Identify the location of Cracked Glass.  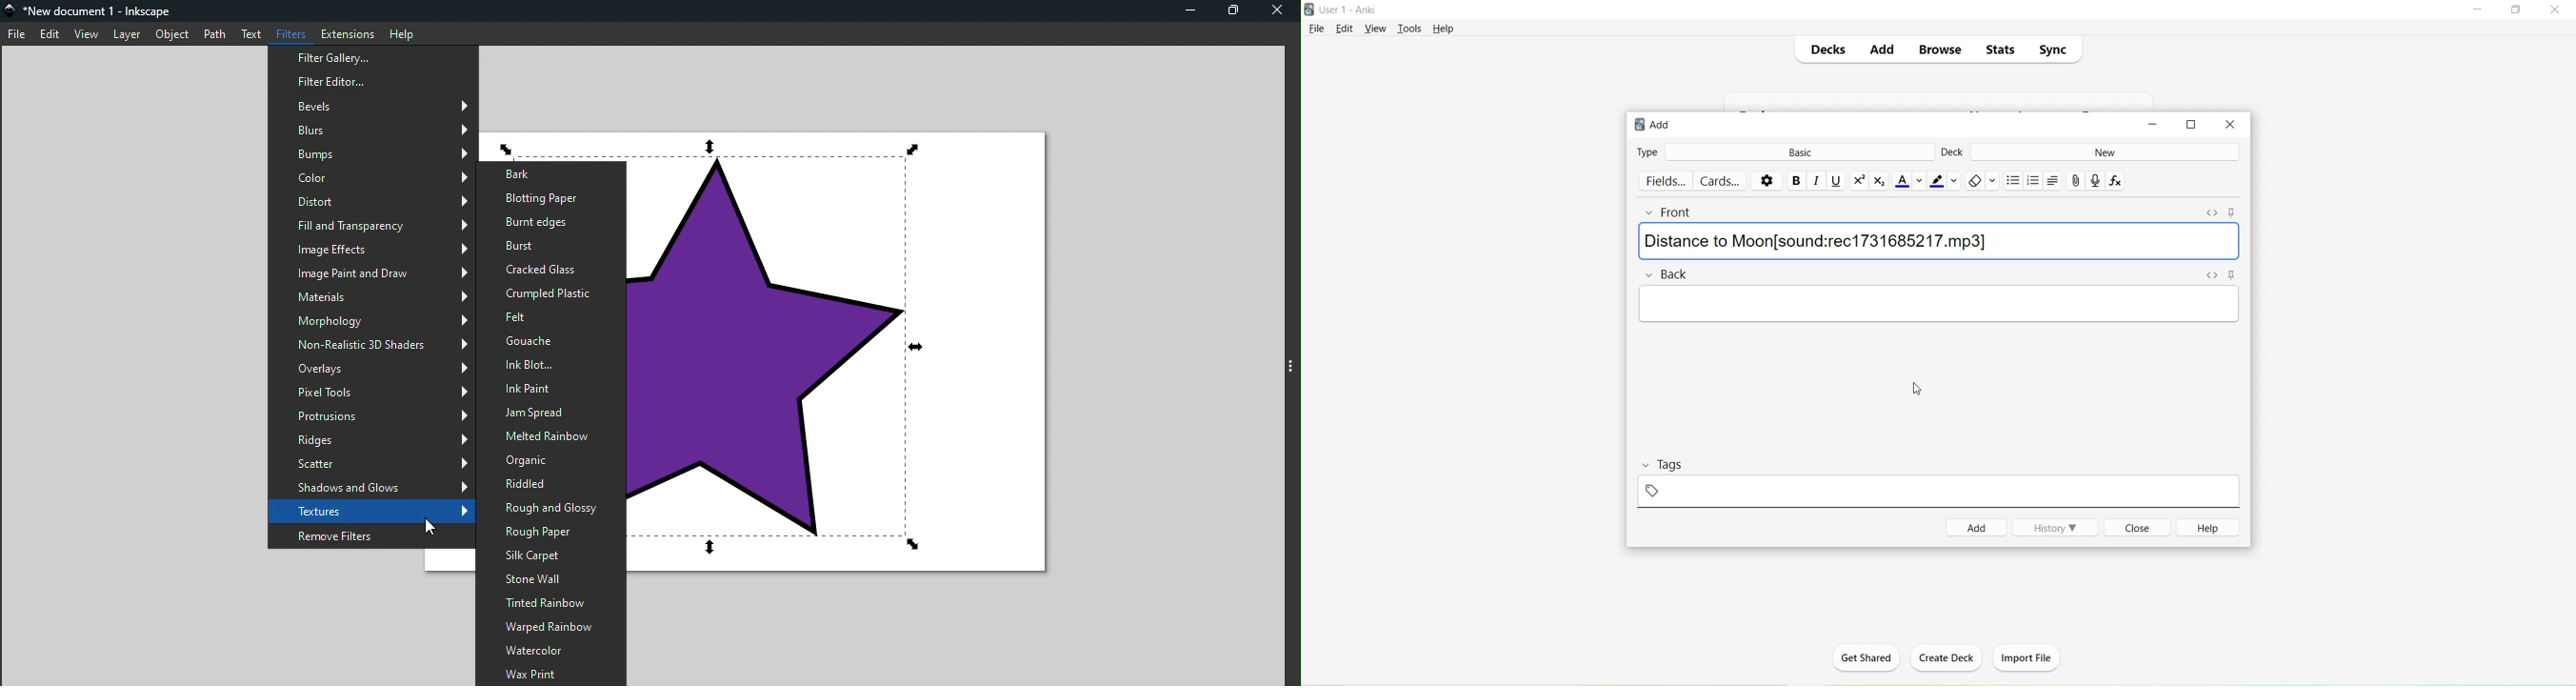
(551, 269).